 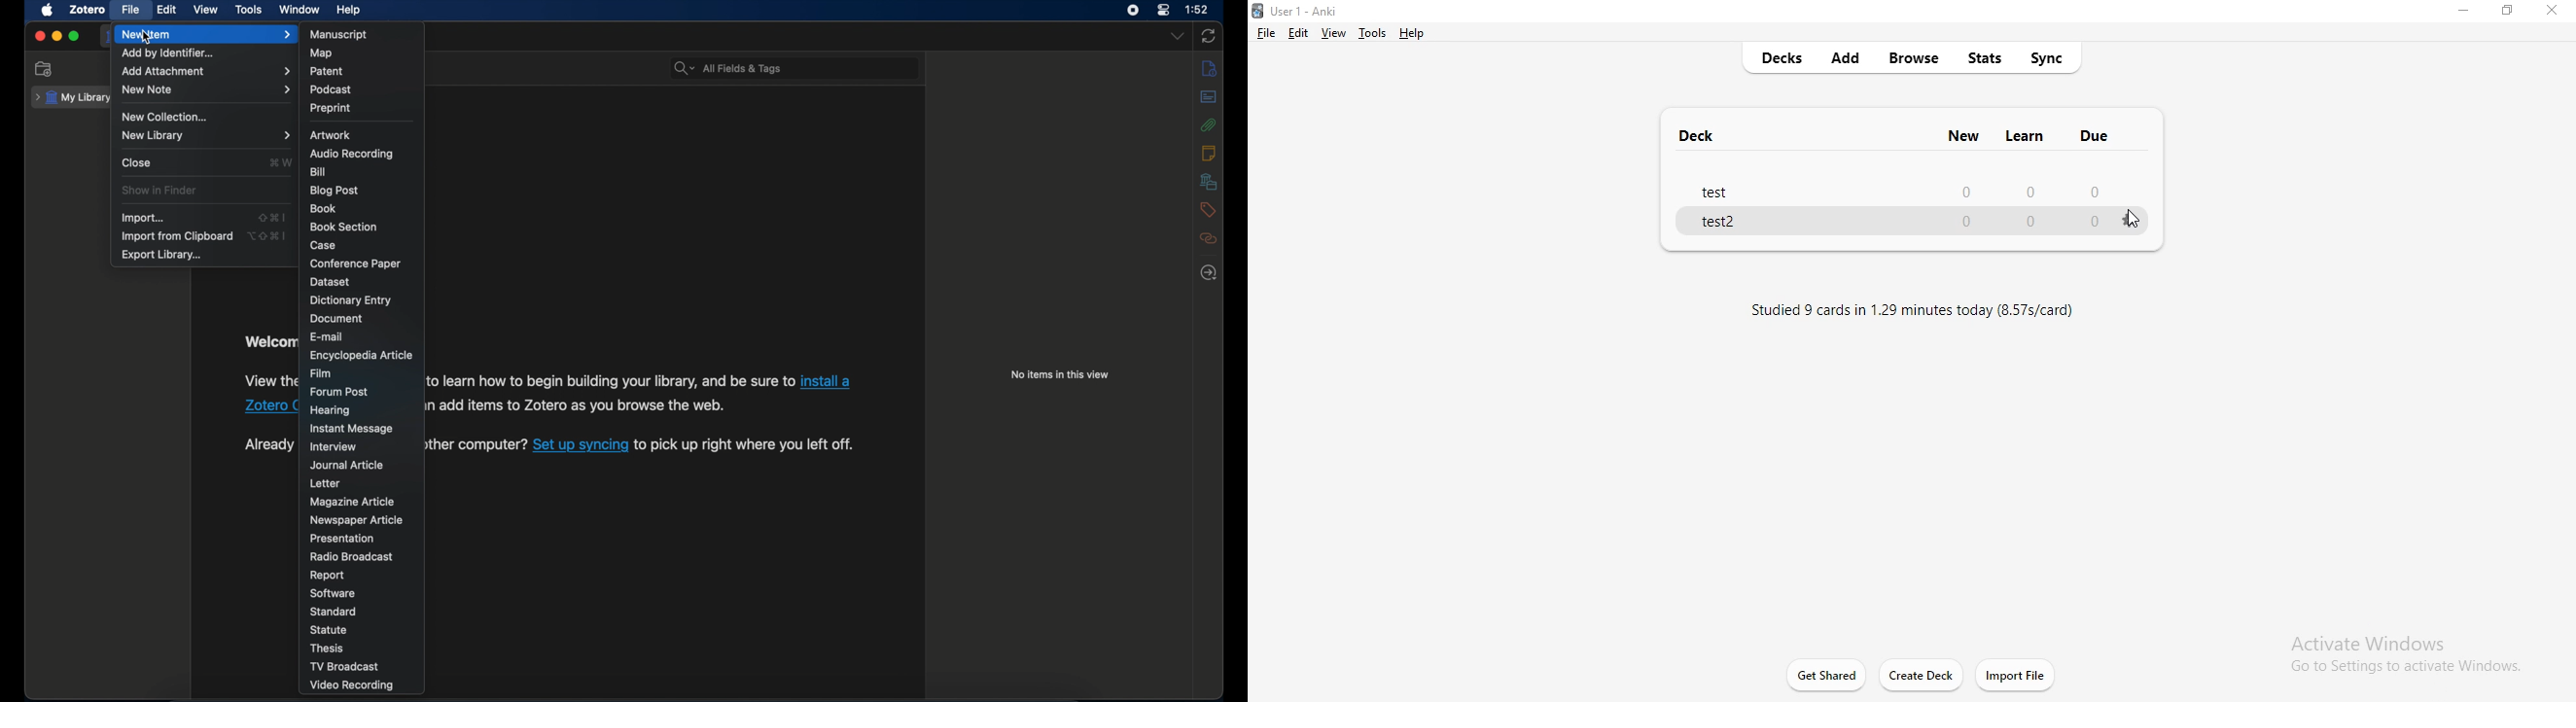 What do you see at coordinates (478, 443) in the screenshot?
I see `Already using Zotero on another computer?` at bounding box center [478, 443].